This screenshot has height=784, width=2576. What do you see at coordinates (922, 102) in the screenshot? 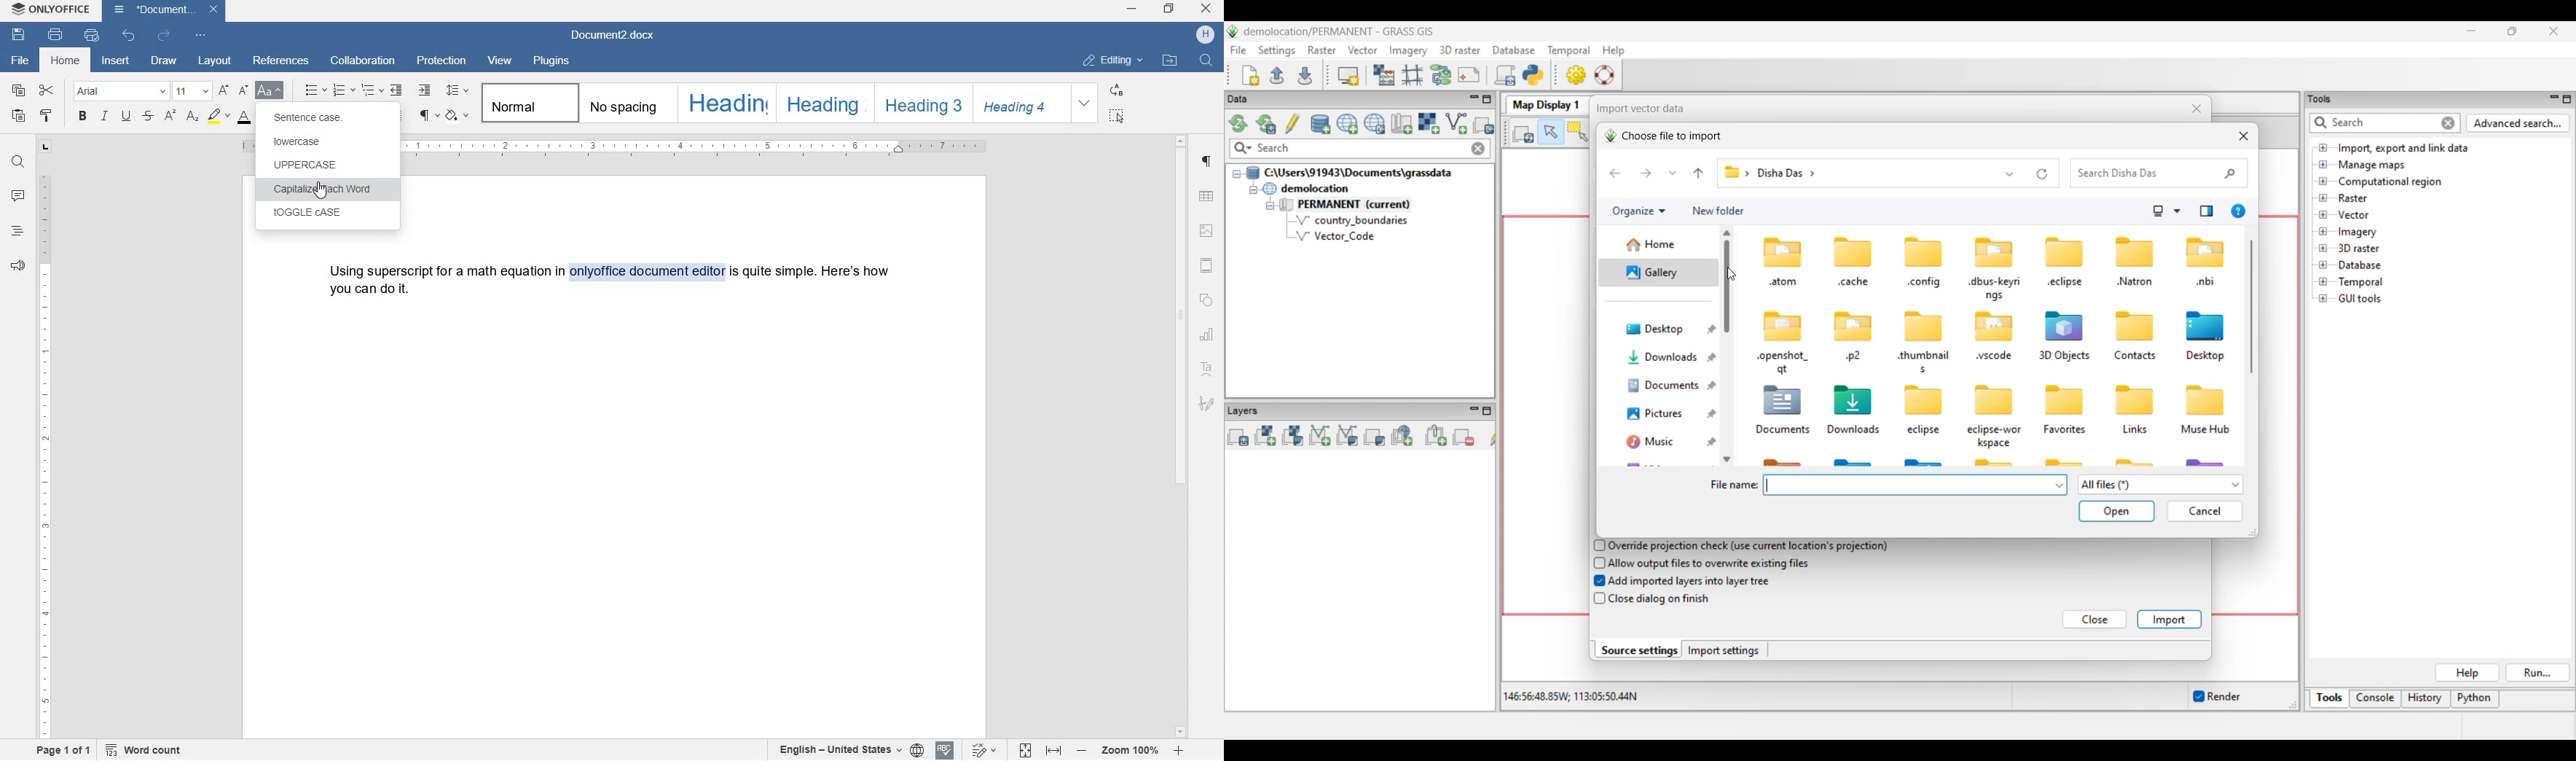
I see `HEADING 3` at bounding box center [922, 102].